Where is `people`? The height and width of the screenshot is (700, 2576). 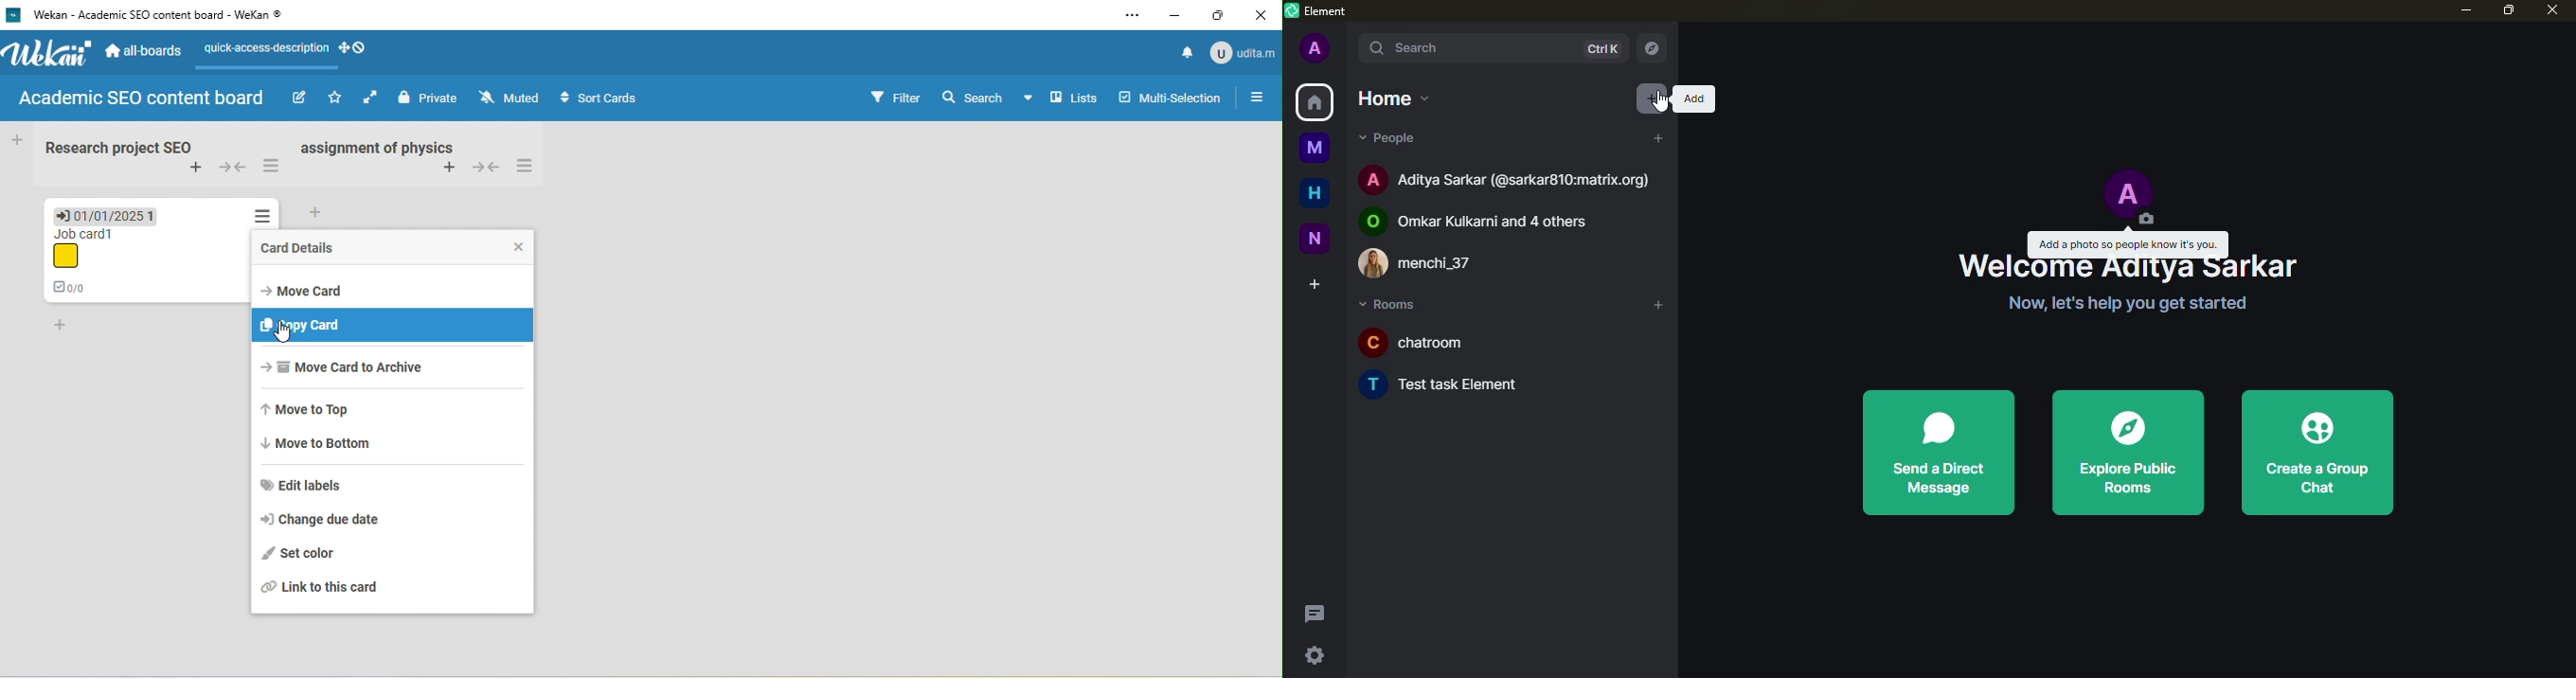
people is located at coordinates (1395, 138).